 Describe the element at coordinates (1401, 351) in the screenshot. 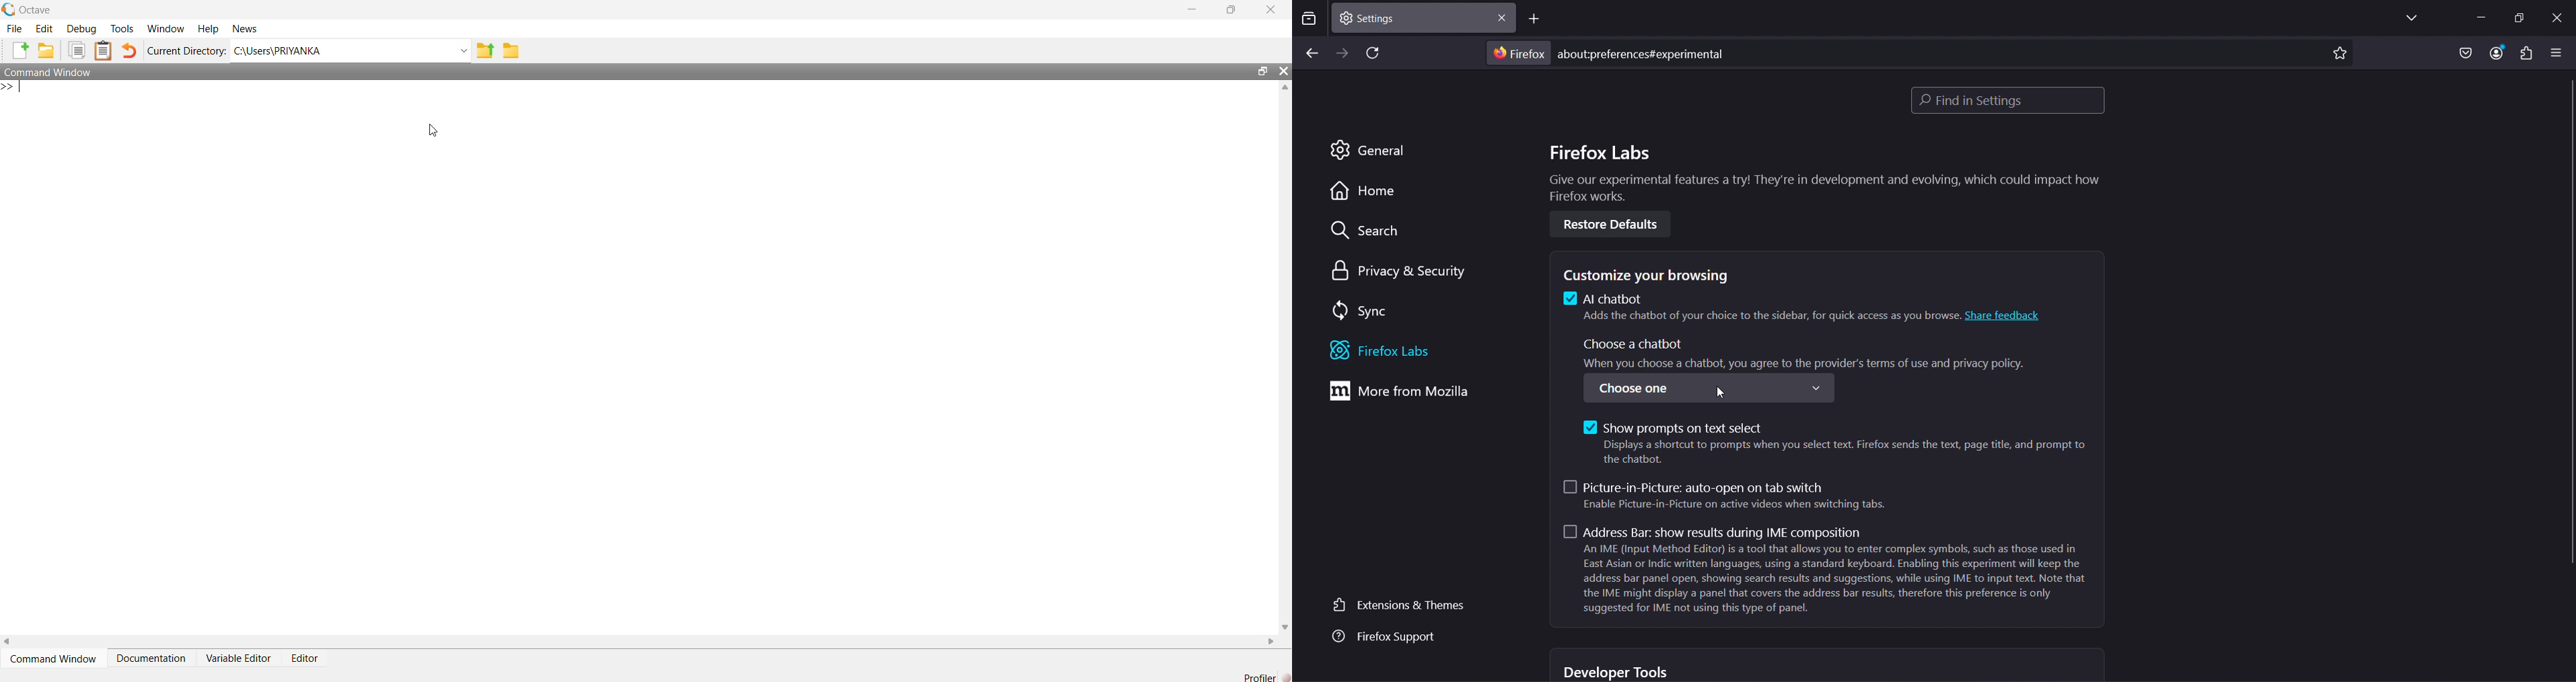

I see `firefox labs` at that location.